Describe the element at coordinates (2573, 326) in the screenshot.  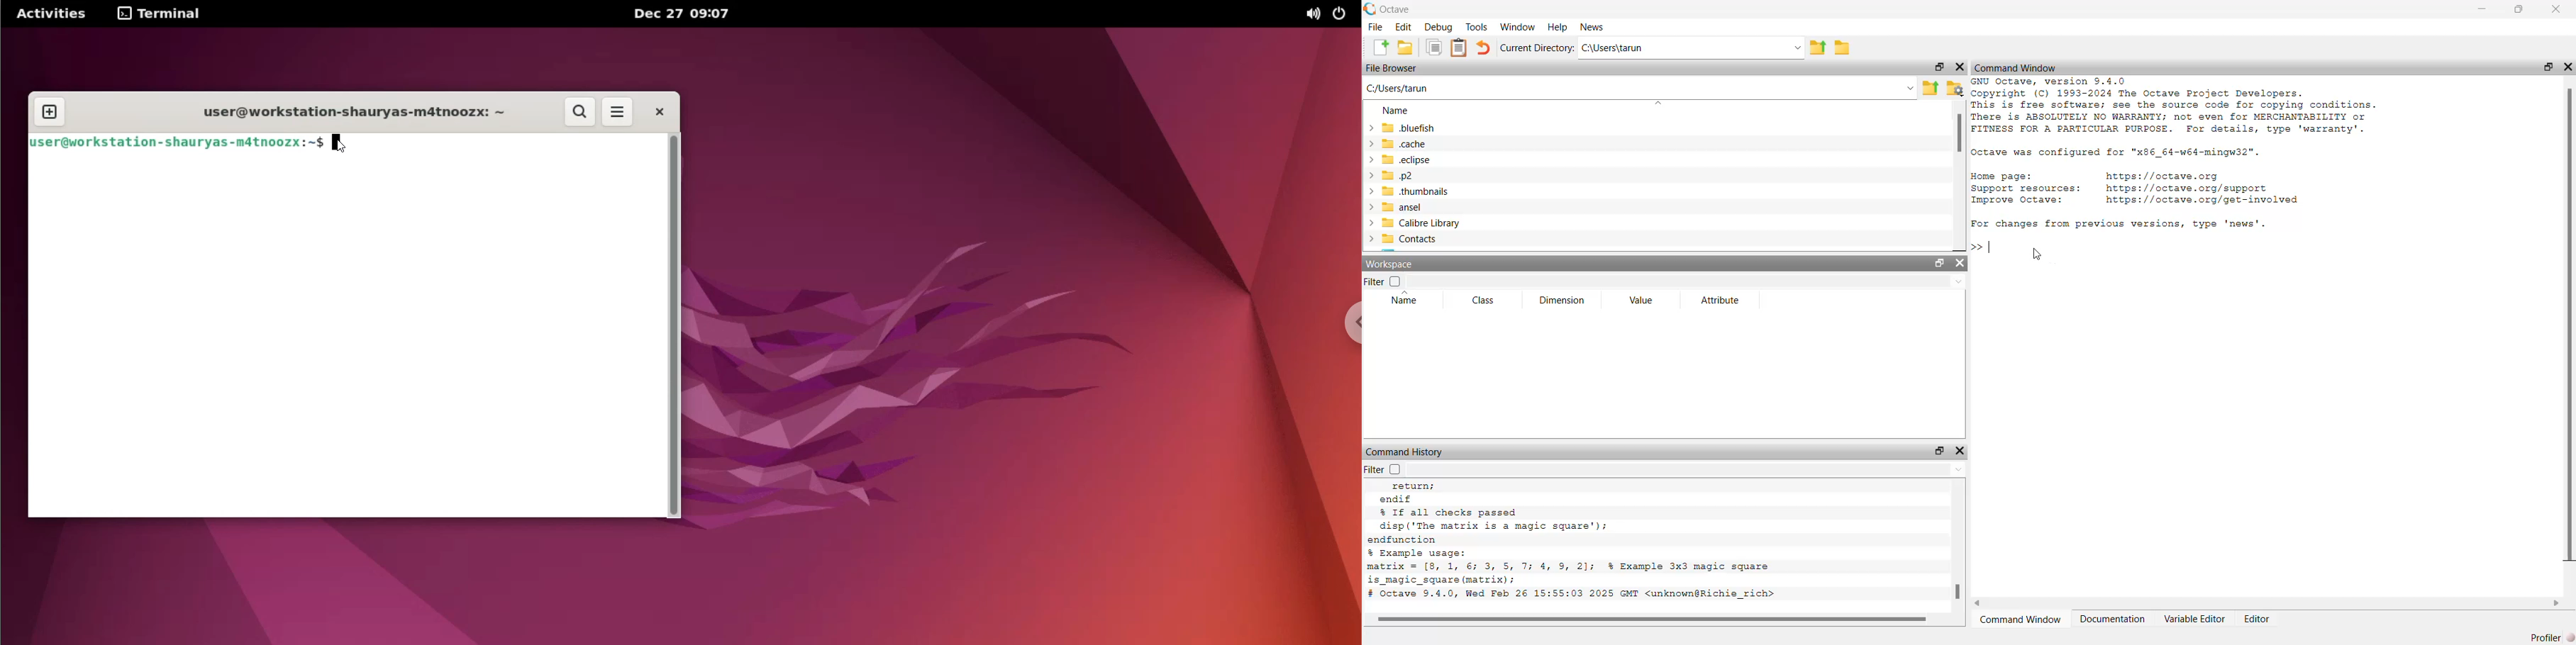
I see `scroll bar` at that location.